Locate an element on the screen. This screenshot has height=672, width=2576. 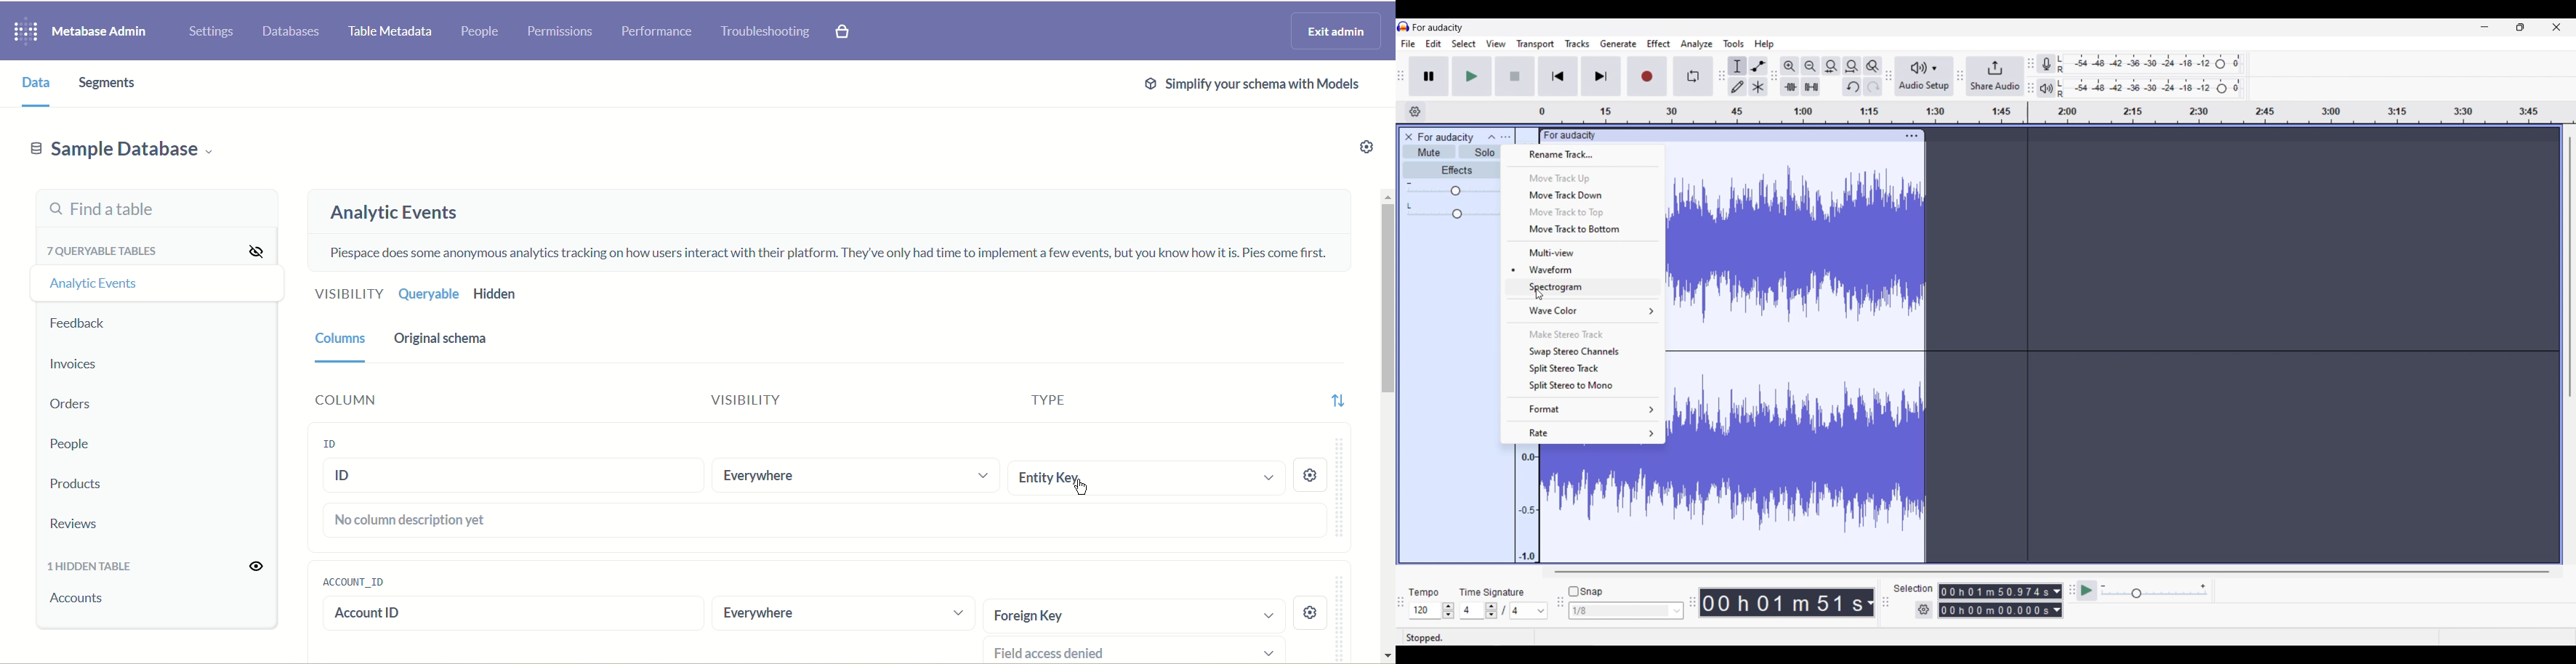
Envelop tool is located at coordinates (1759, 66).